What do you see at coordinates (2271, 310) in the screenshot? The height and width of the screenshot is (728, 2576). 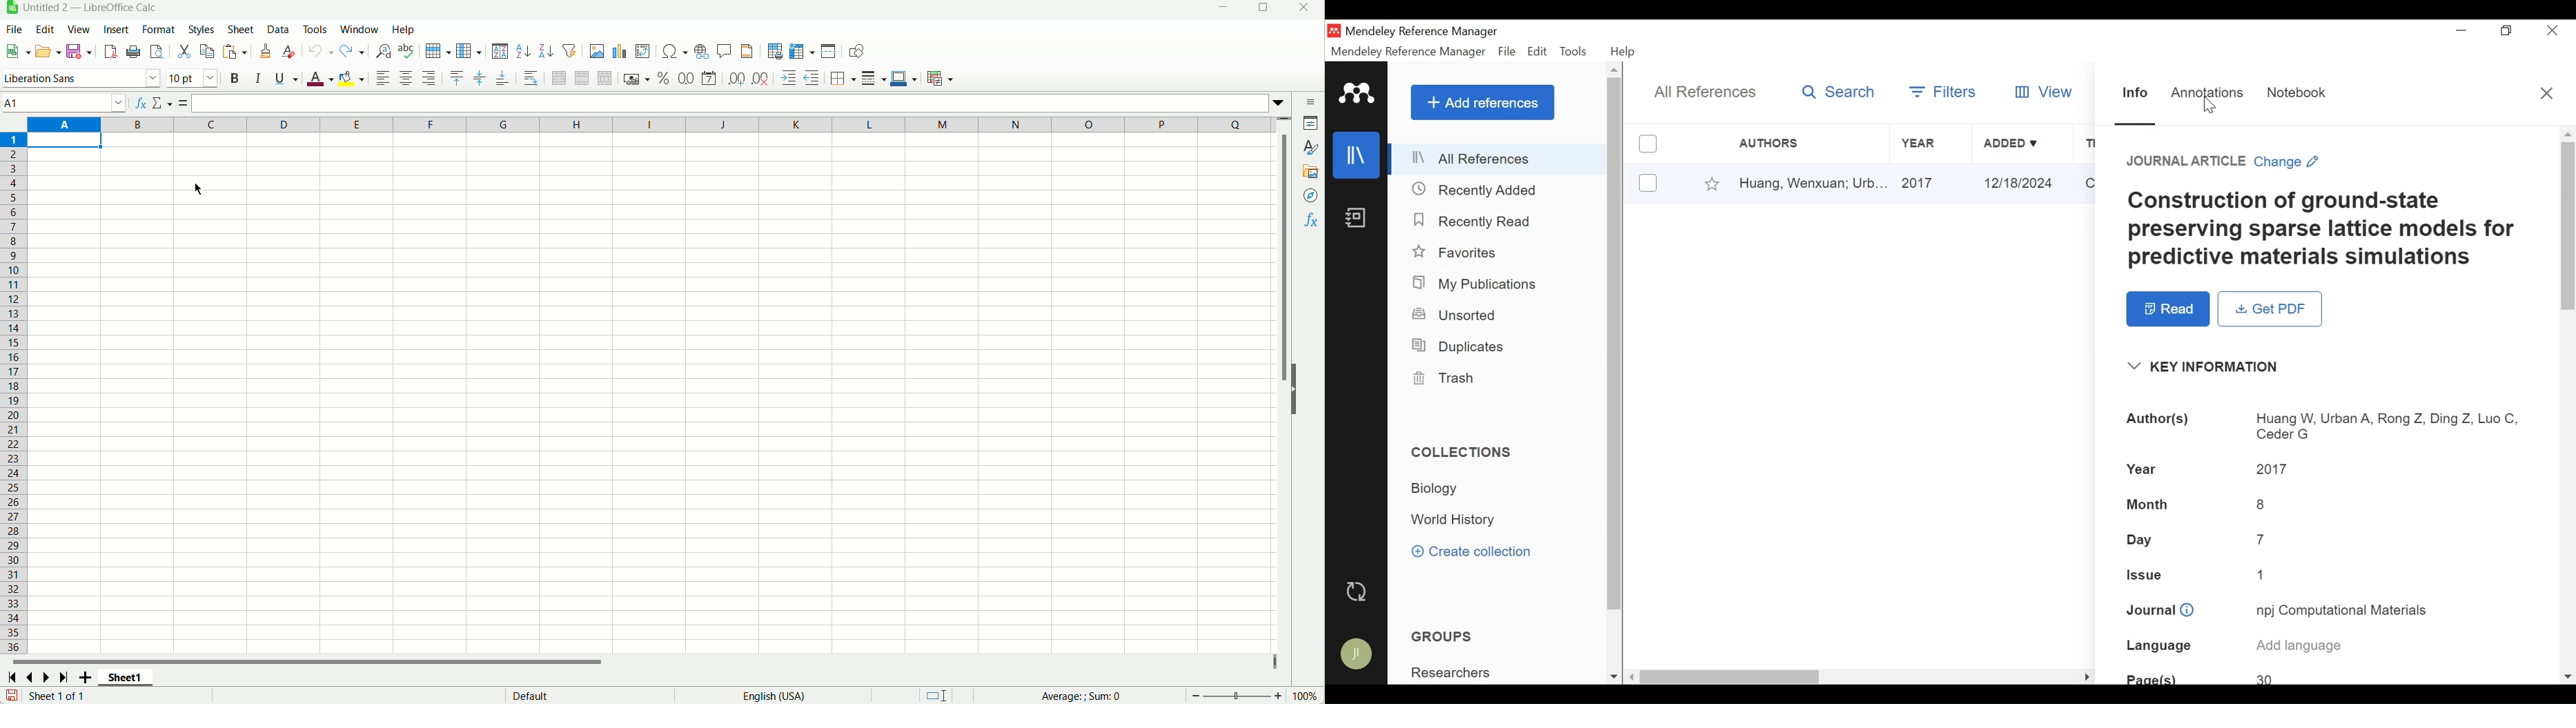 I see `Get PDF` at bounding box center [2271, 310].